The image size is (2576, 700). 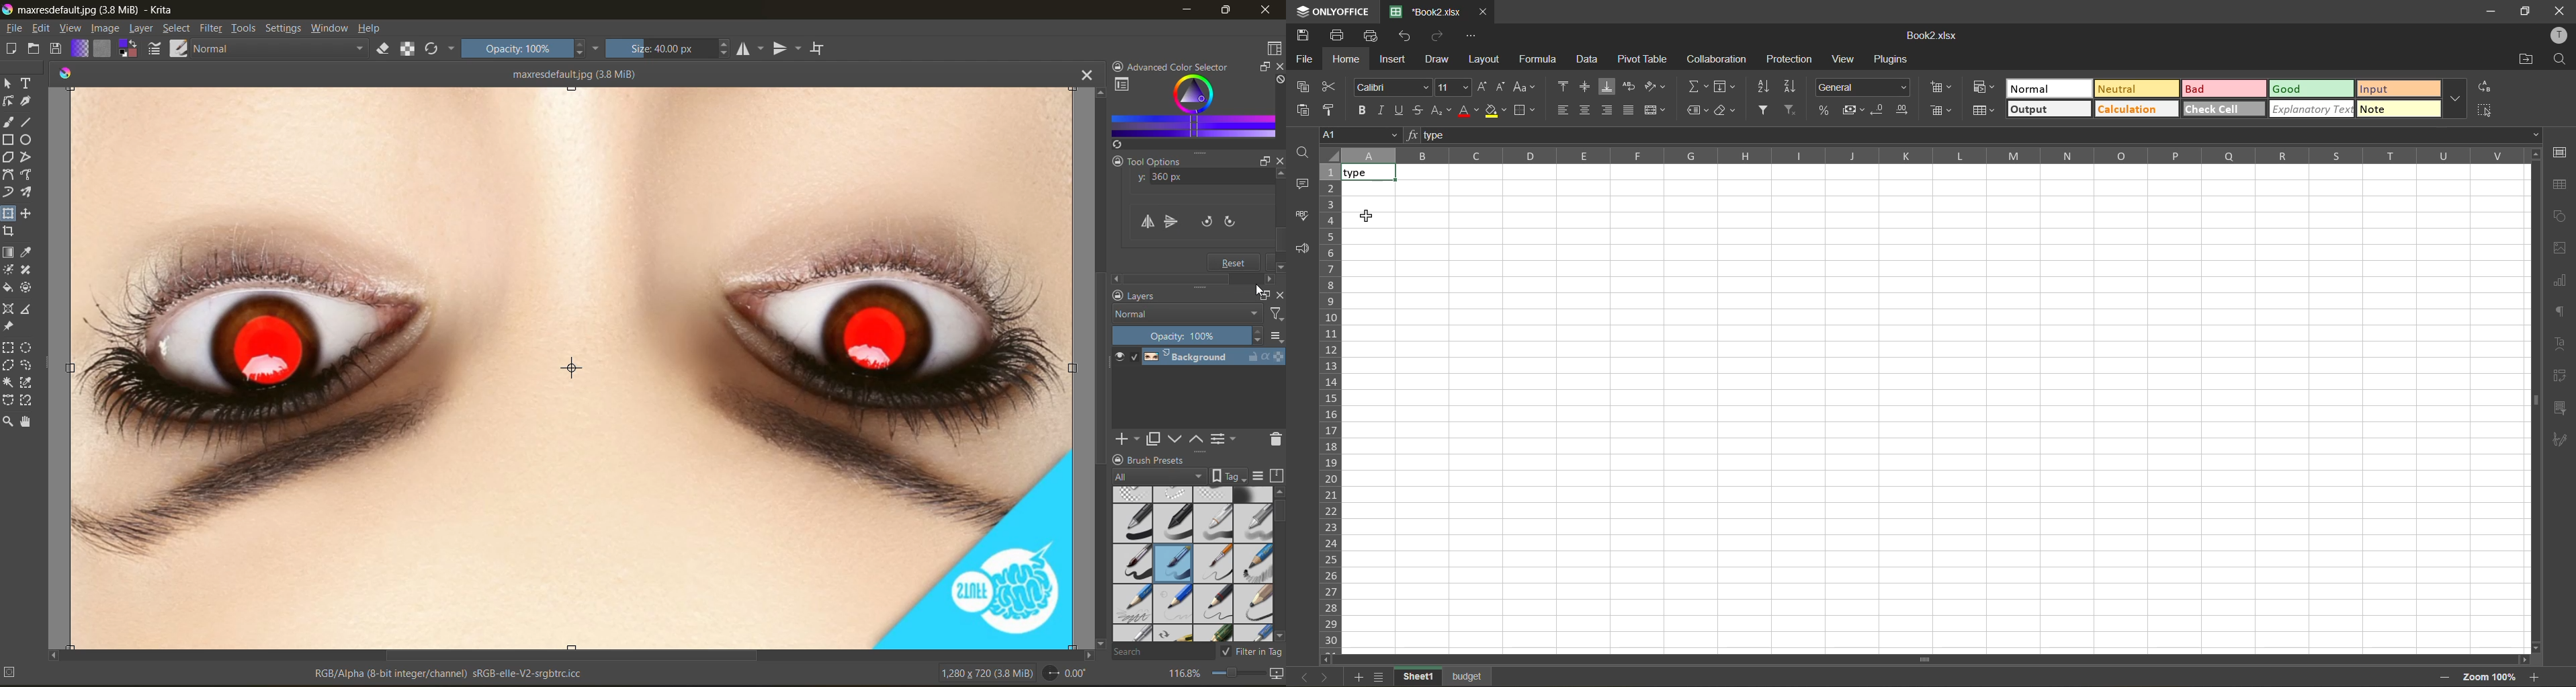 I want to click on cursor, so click(x=1261, y=291).